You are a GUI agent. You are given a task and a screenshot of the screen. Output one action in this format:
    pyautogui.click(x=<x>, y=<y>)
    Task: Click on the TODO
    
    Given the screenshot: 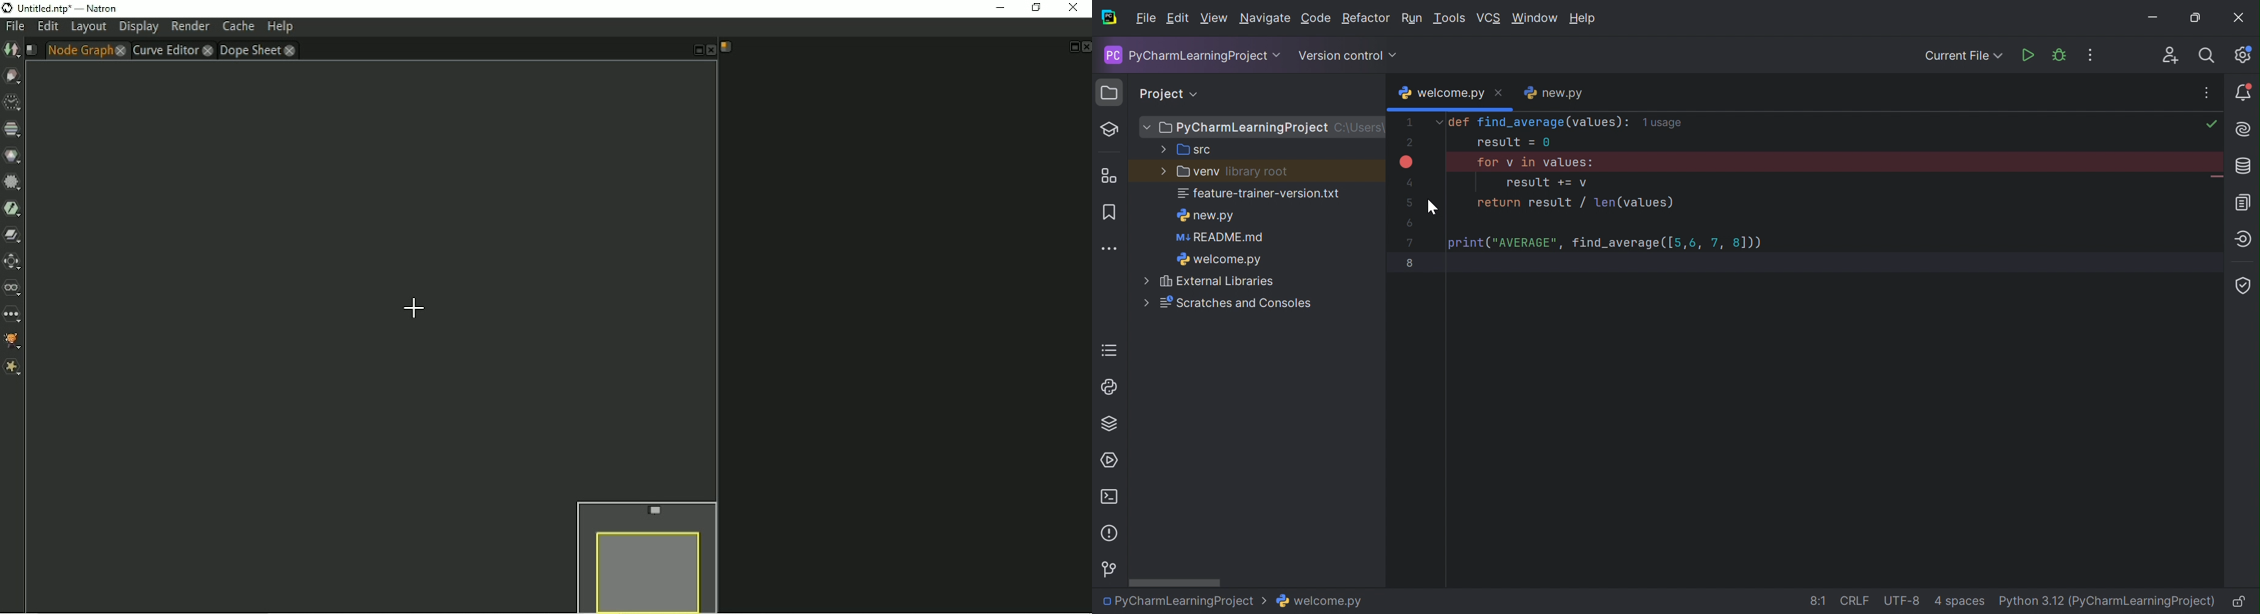 What is the action you would take?
    pyautogui.click(x=1110, y=348)
    